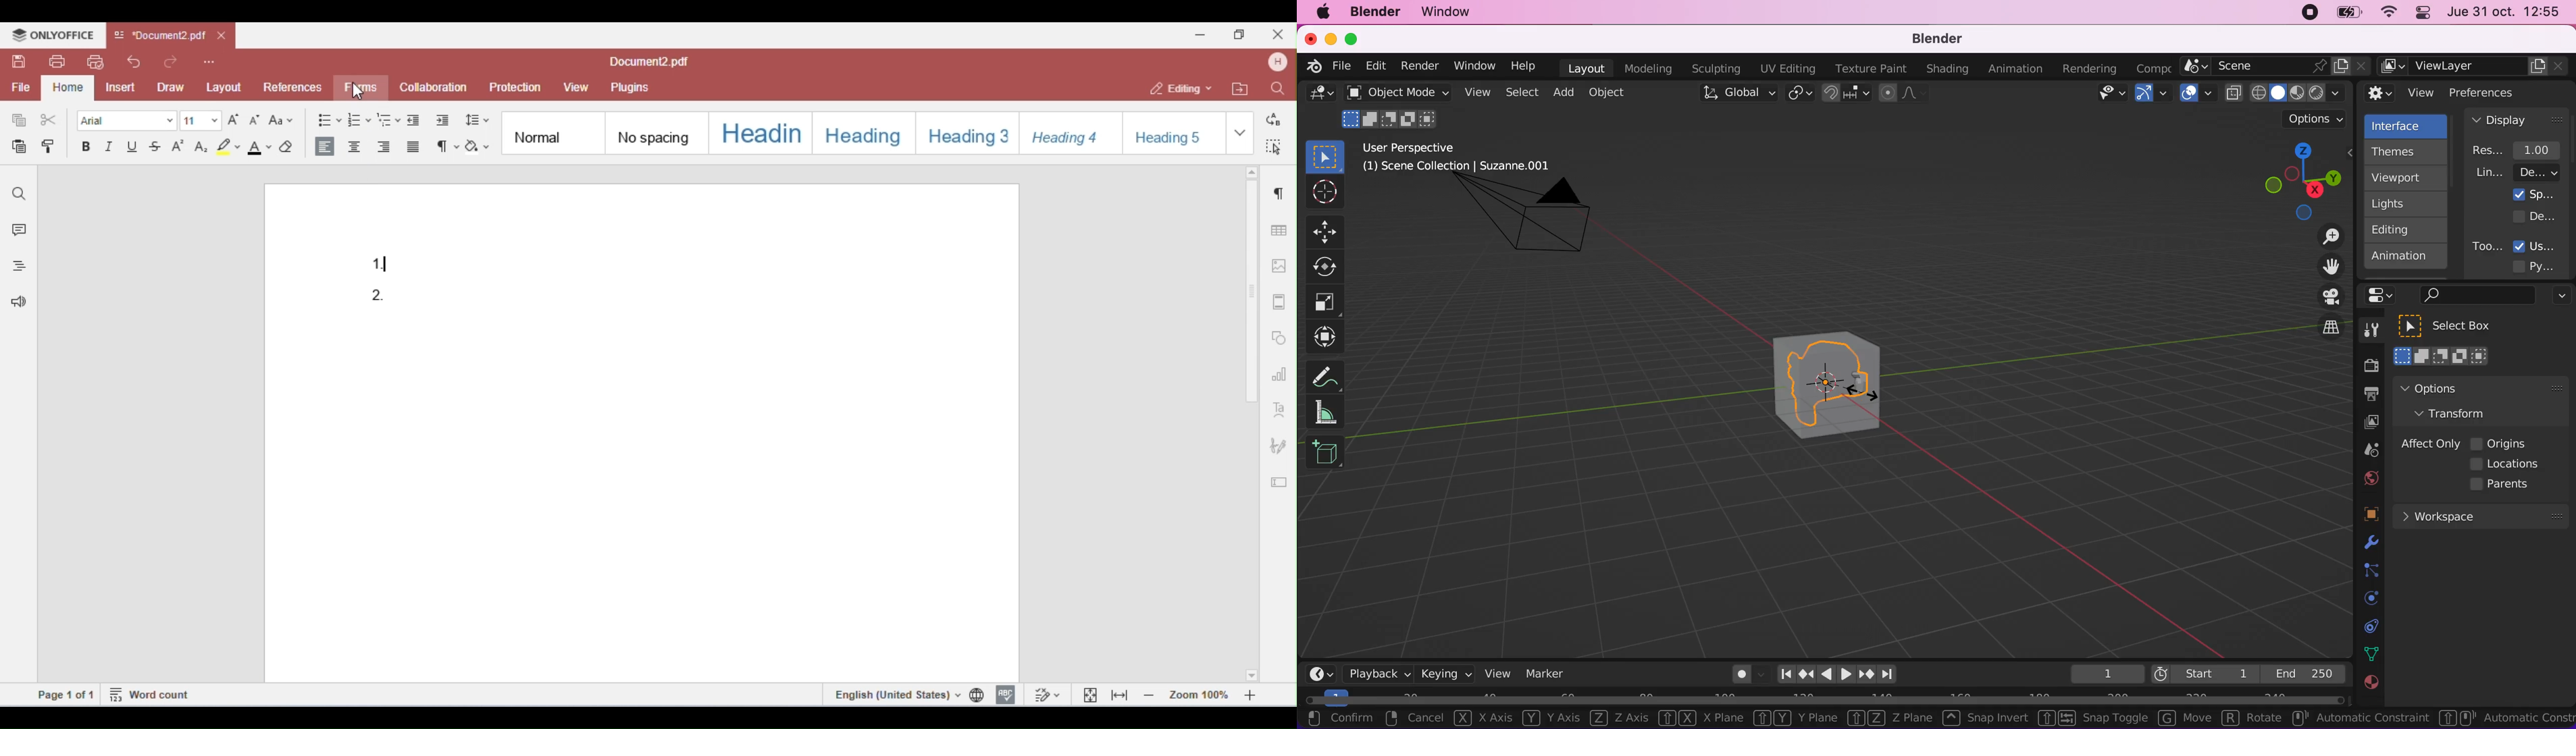 This screenshot has height=756, width=2576. What do you see at coordinates (1322, 13) in the screenshot?
I see `mac logo` at bounding box center [1322, 13].